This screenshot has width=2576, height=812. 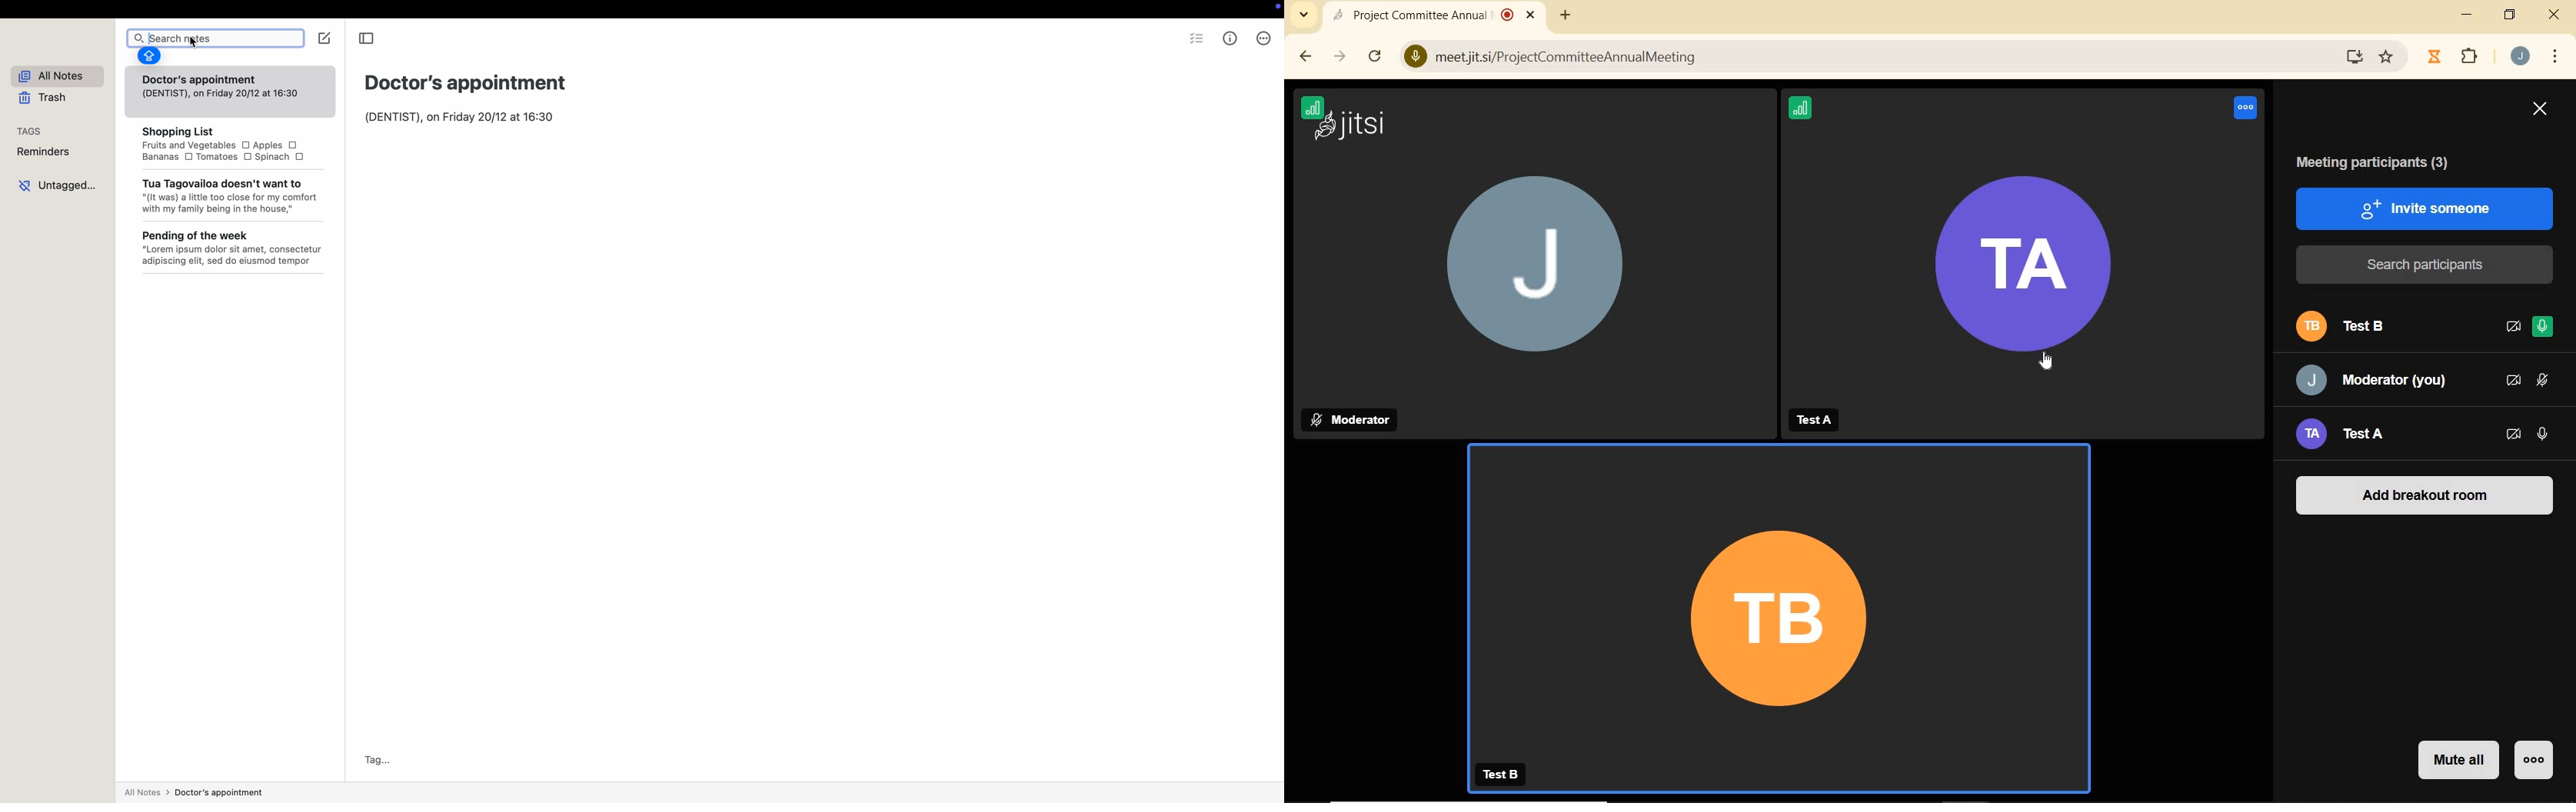 What do you see at coordinates (2468, 55) in the screenshot?
I see `EXTENSION` at bounding box center [2468, 55].